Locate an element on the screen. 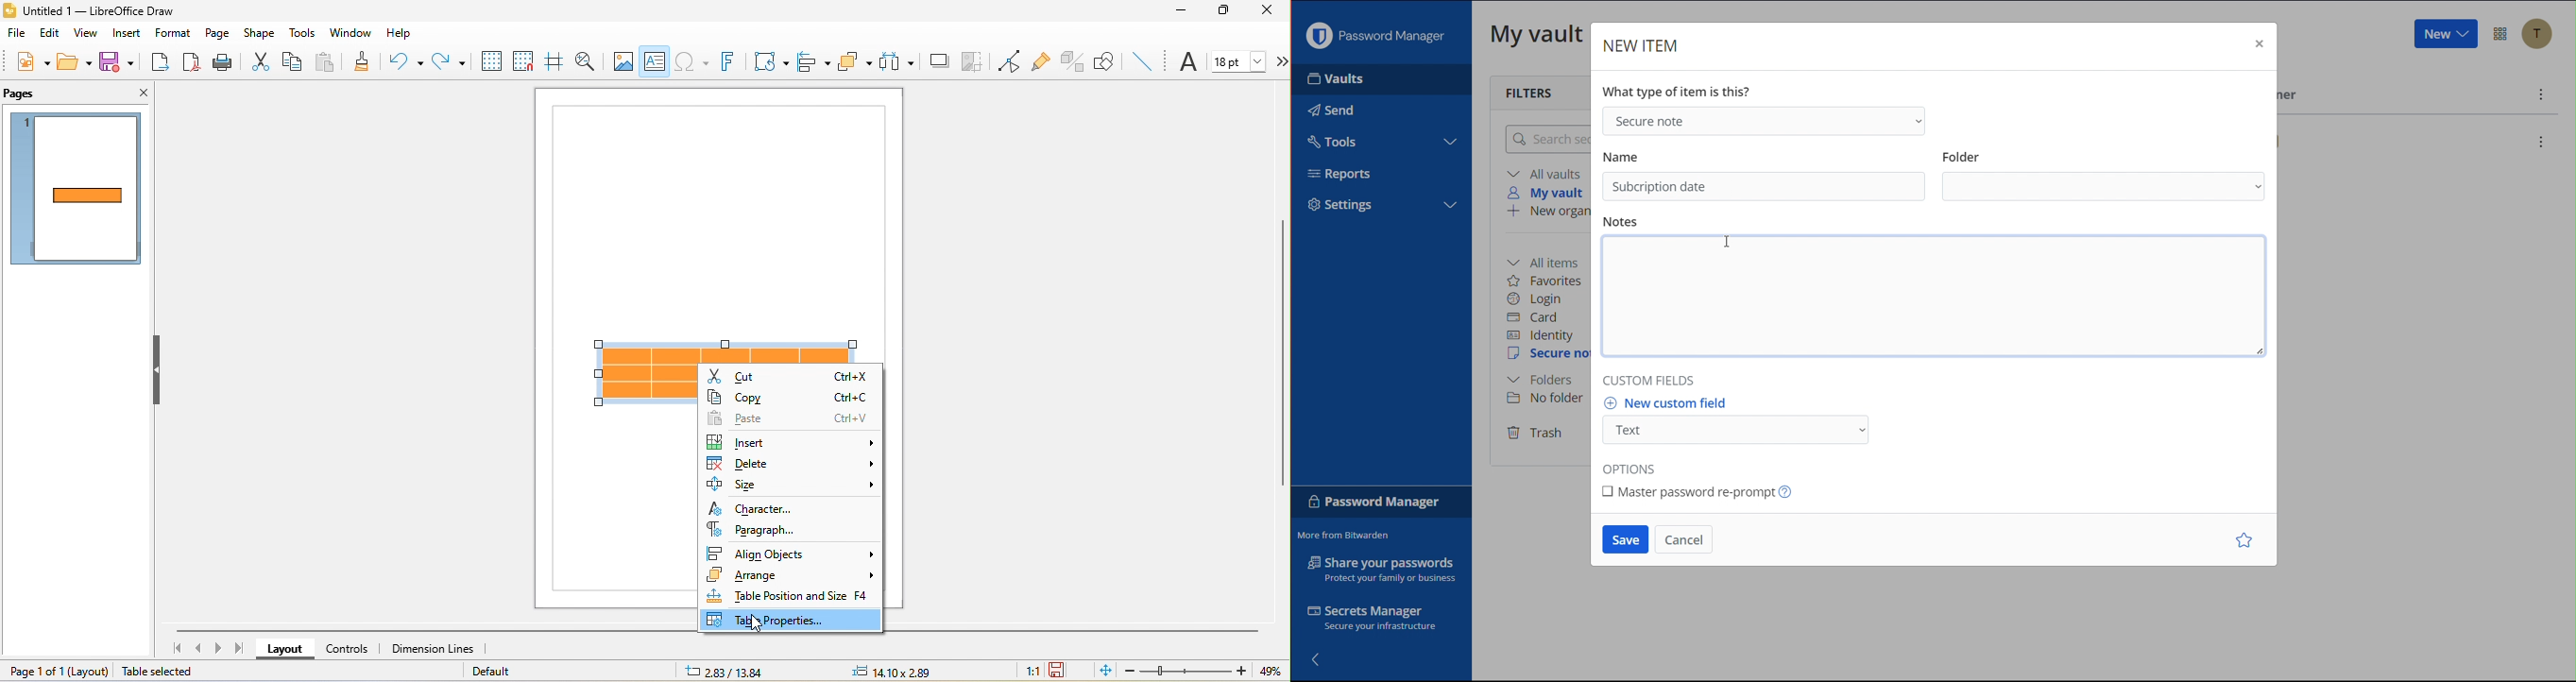 This screenshot has height=700, width=2576. Text (dropdown) is located at coordinates (1740, 430).